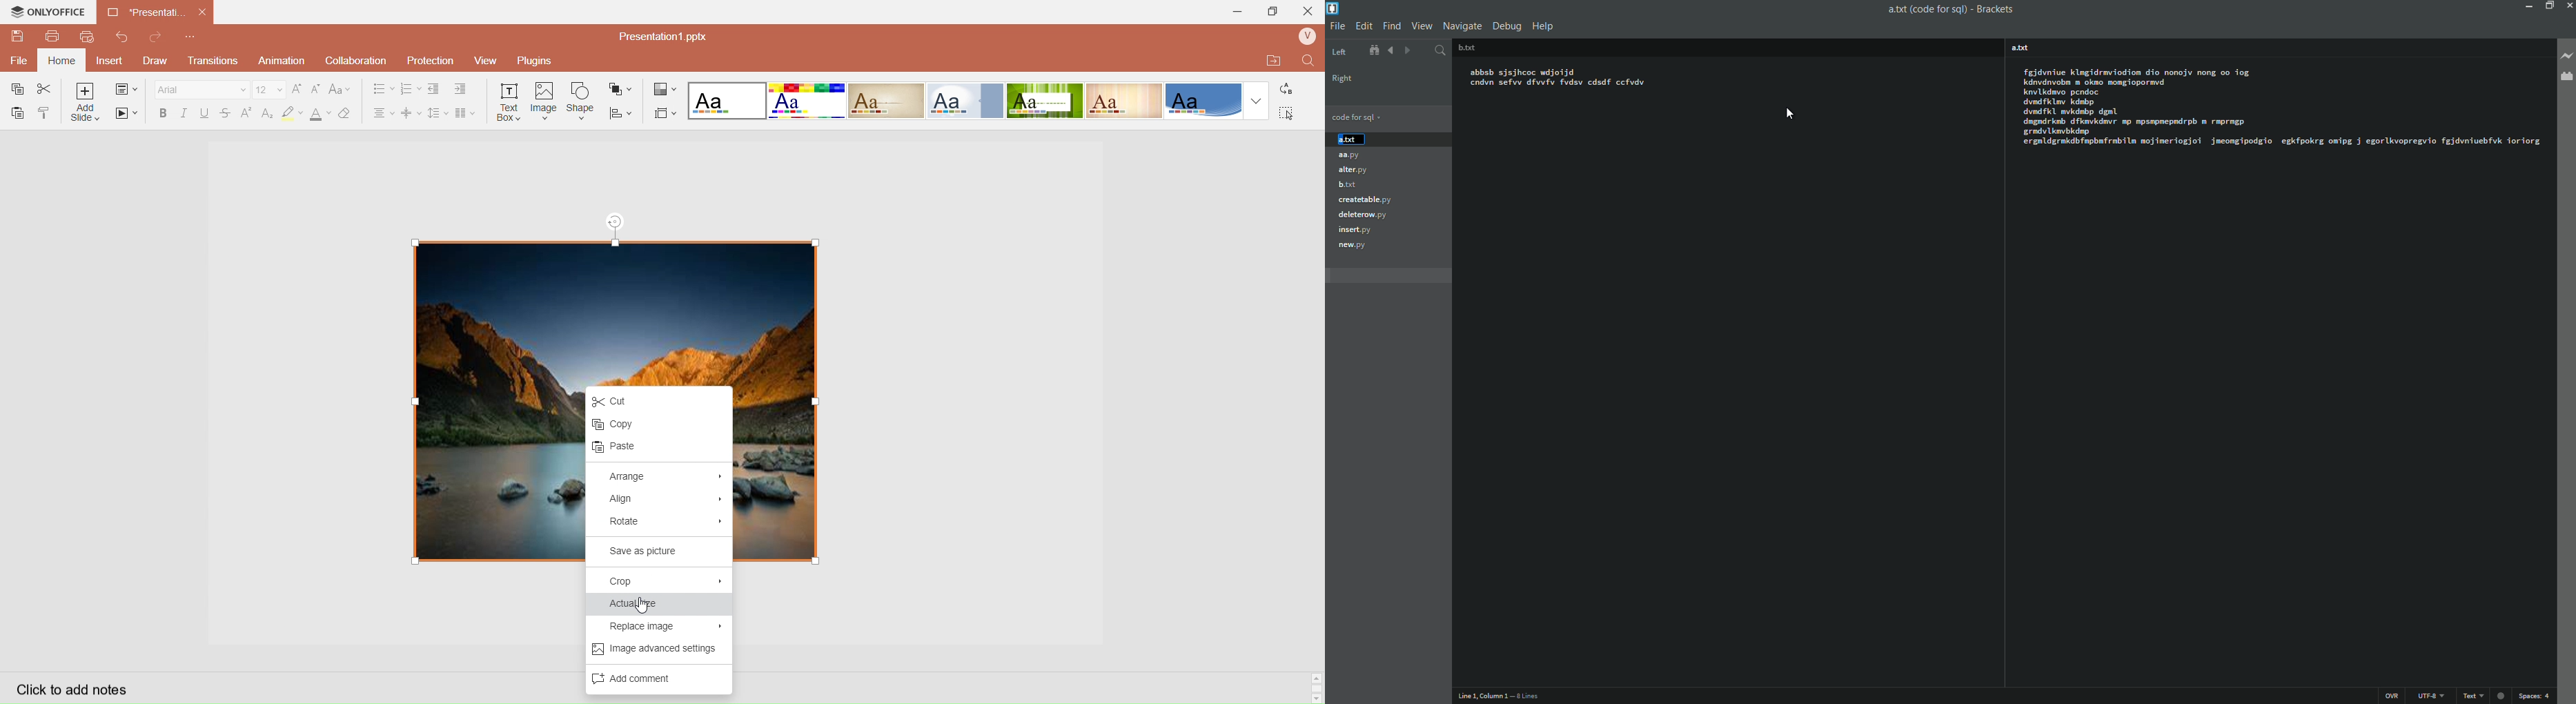 Image resolution: width=2576 pixels, height=728 pixels. What do you see at coordinates (1391, 50) in the screenshot?
I see `Navigate backward` at bounding box center [1391, 50].